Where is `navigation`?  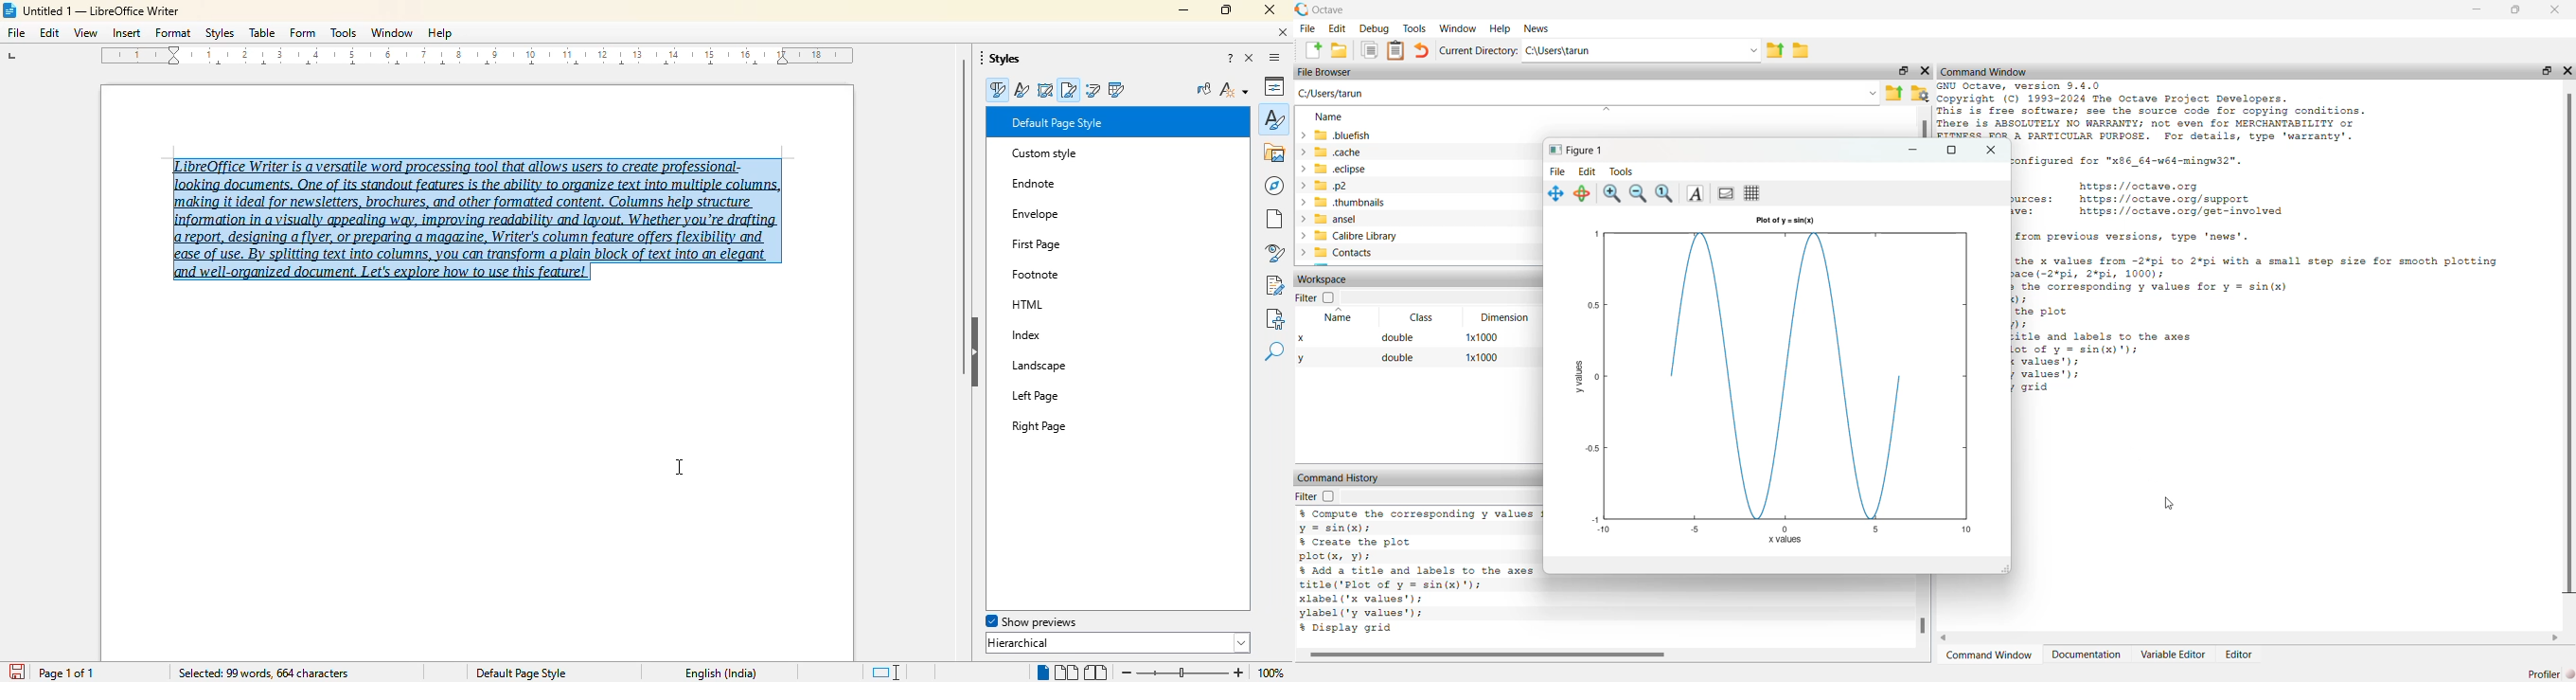 navigation is located at coordinates (1272, 186).